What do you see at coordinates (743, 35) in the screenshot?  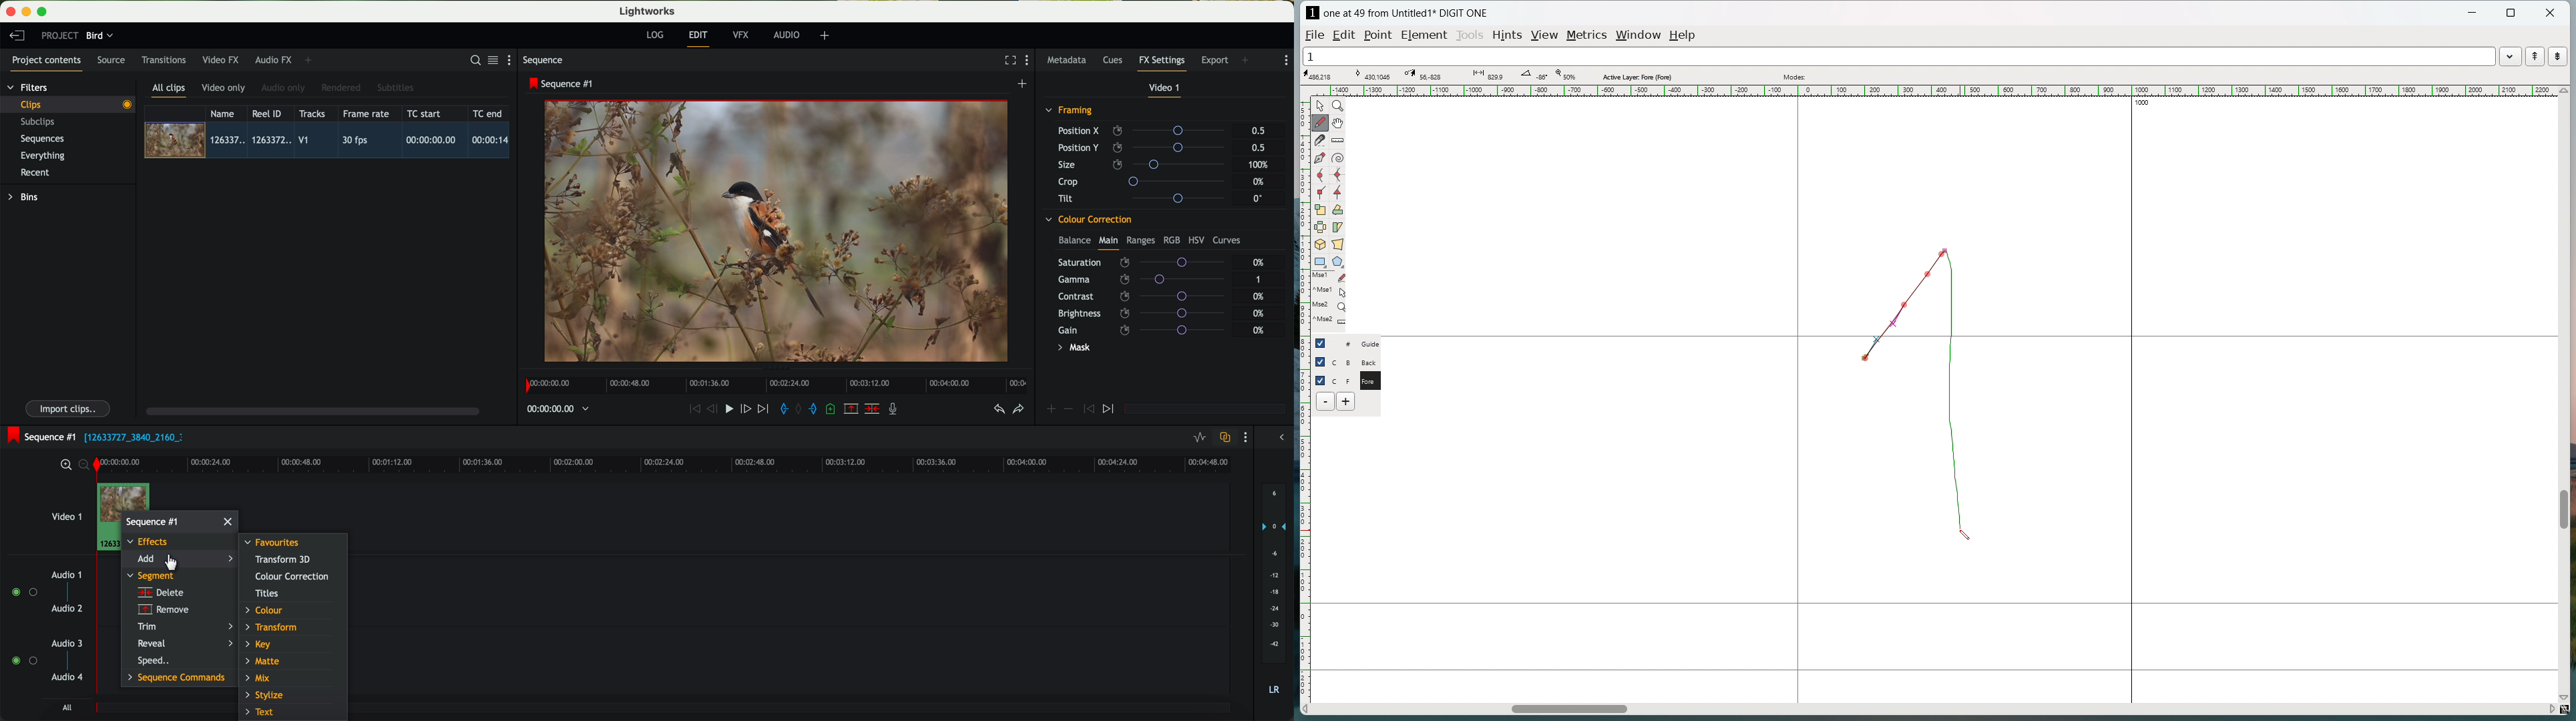 I see `VFX` at bounding box center [743, 35].